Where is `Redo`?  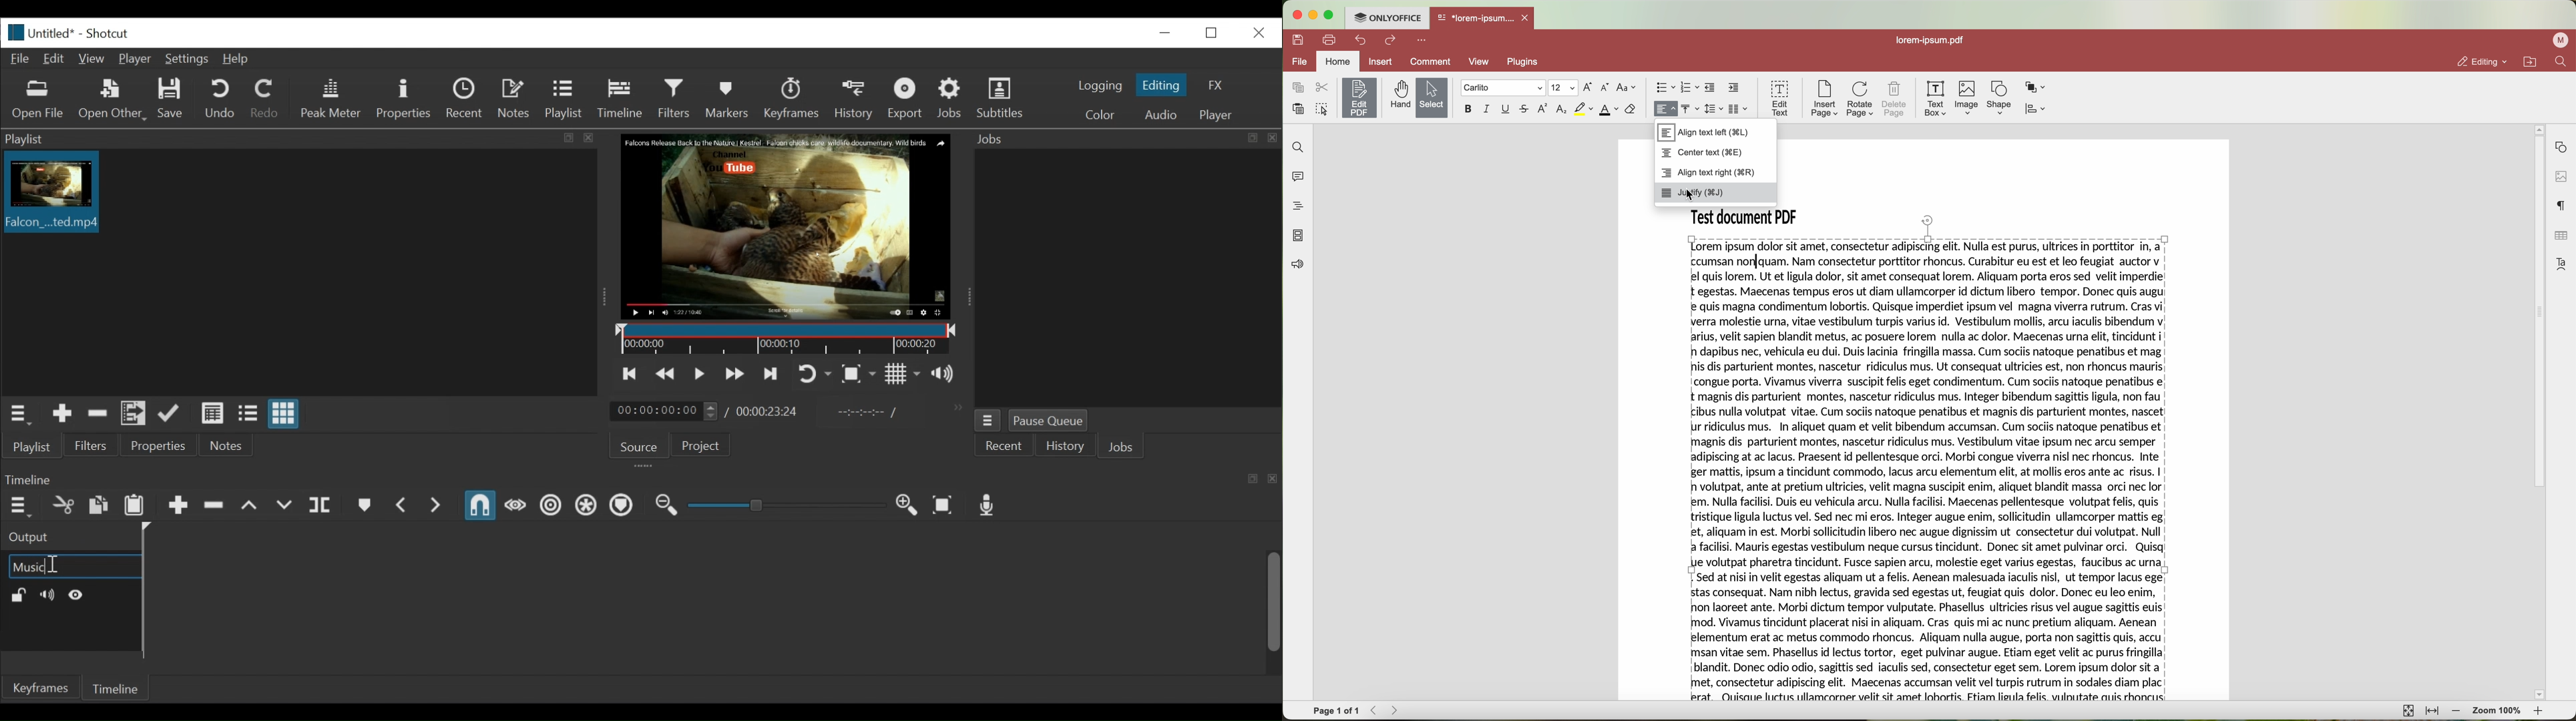
Redo is located at coordinates (264, 98).